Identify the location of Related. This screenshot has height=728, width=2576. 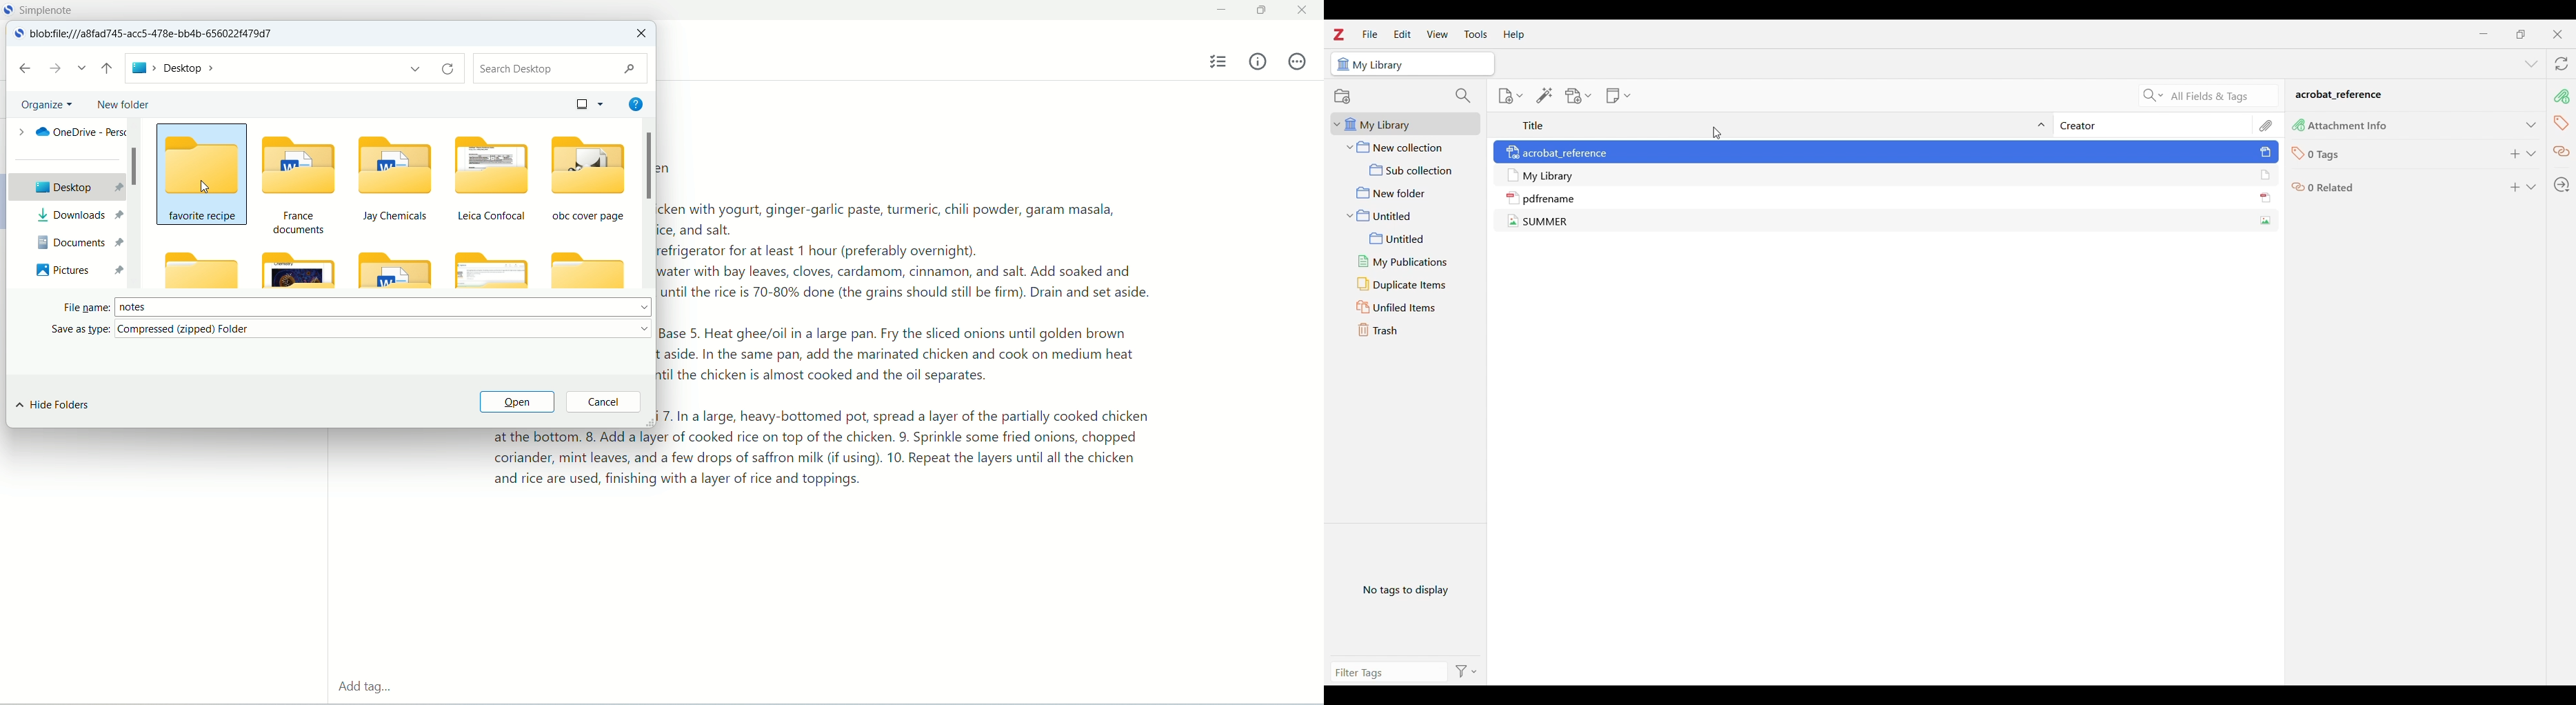
(2562, 152).